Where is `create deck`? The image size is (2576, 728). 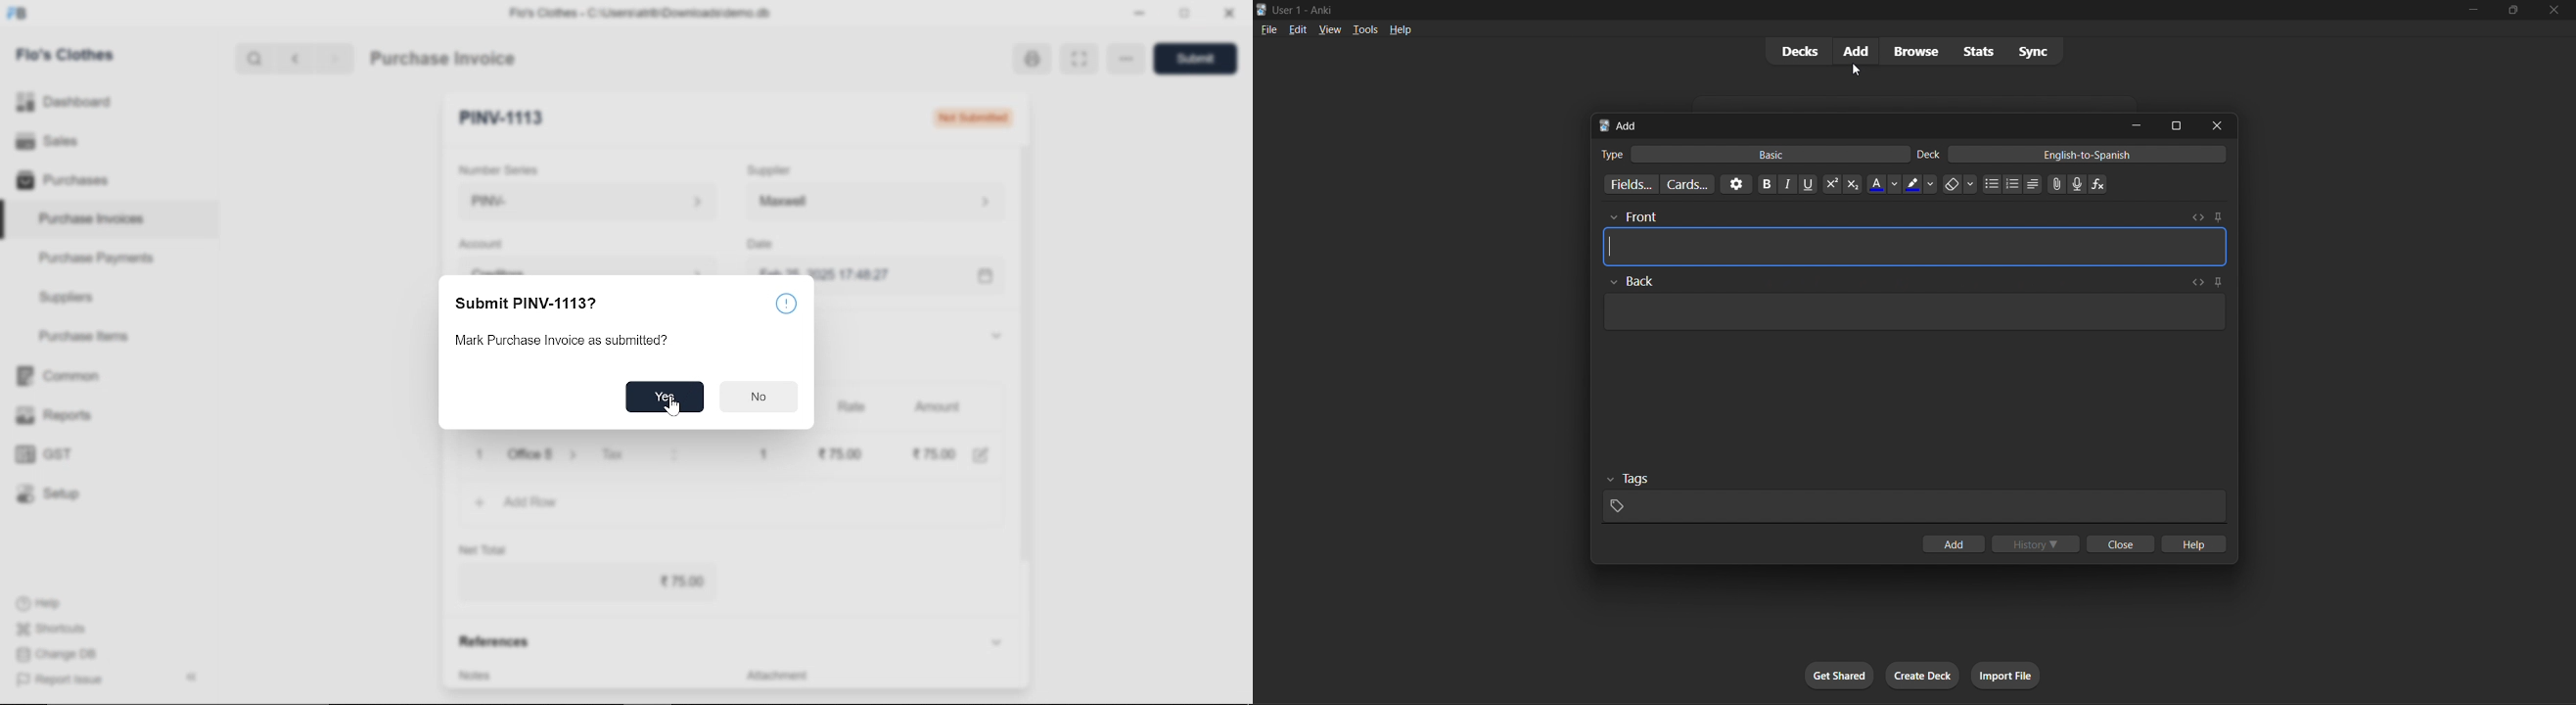 create deck is located at coordinates (1920, 673).